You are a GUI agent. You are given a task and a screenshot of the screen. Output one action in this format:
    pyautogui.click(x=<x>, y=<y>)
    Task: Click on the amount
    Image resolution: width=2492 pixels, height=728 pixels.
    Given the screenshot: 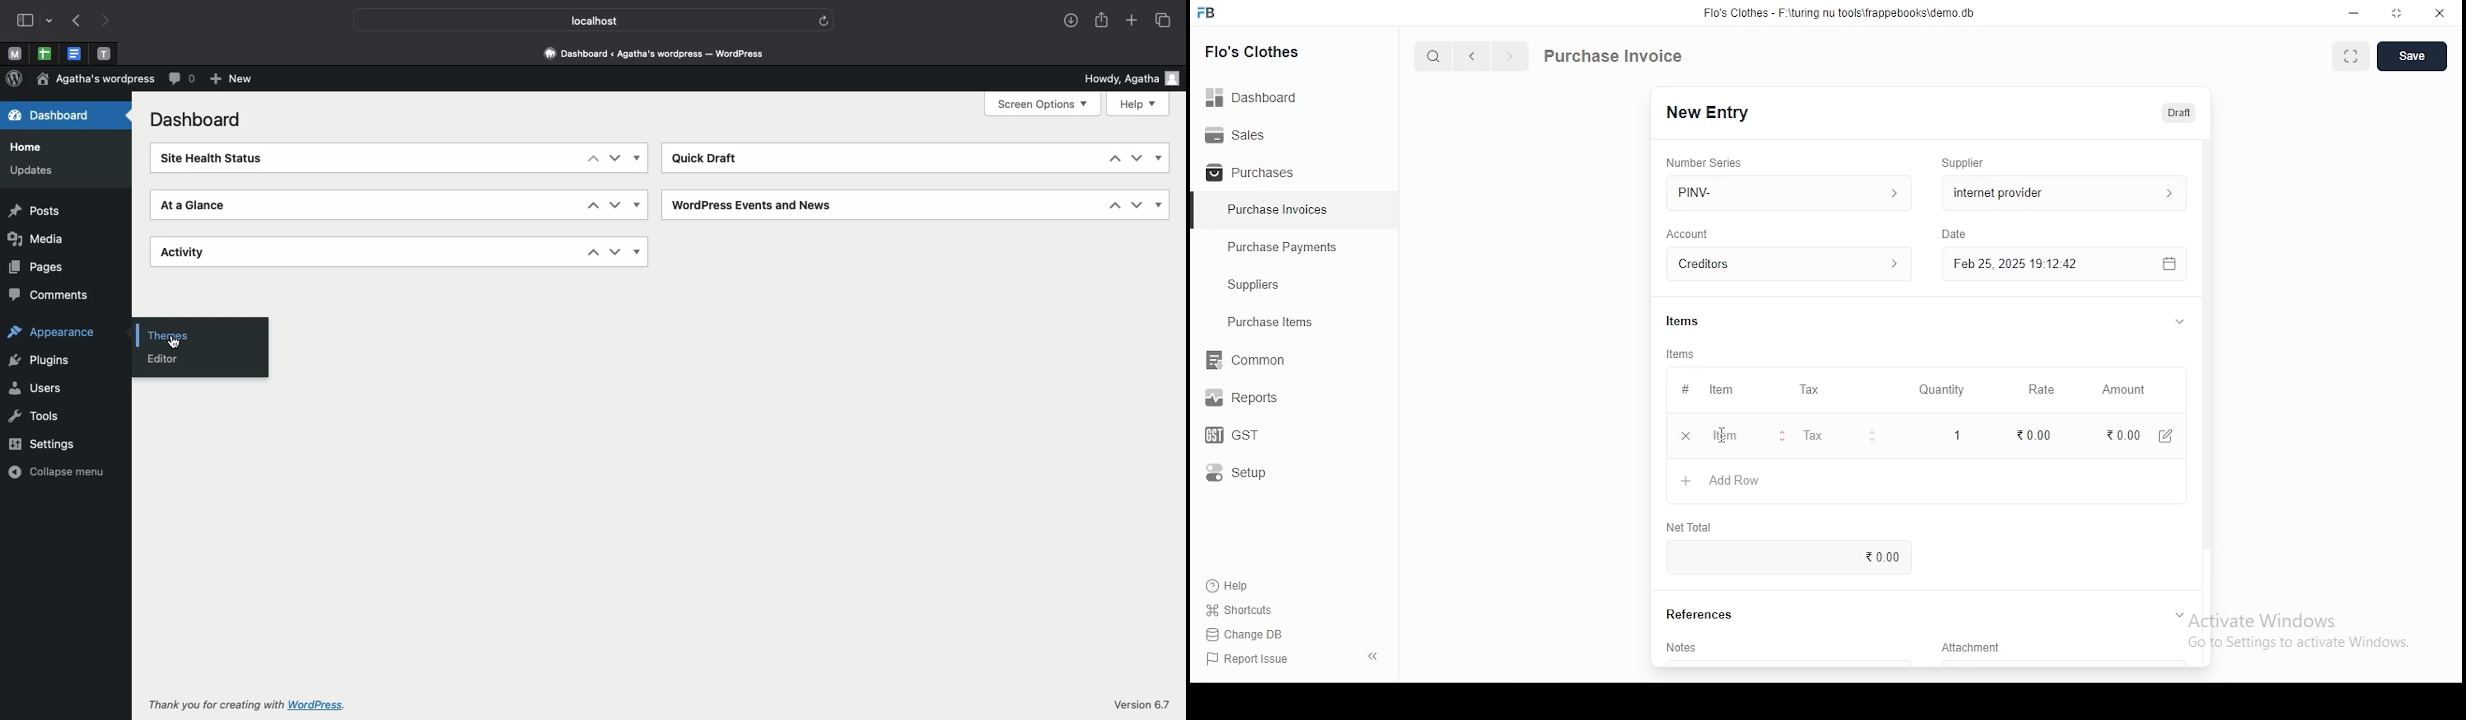 What is the action you would take?
    pyautogui.click(x=2122, y=390)
    